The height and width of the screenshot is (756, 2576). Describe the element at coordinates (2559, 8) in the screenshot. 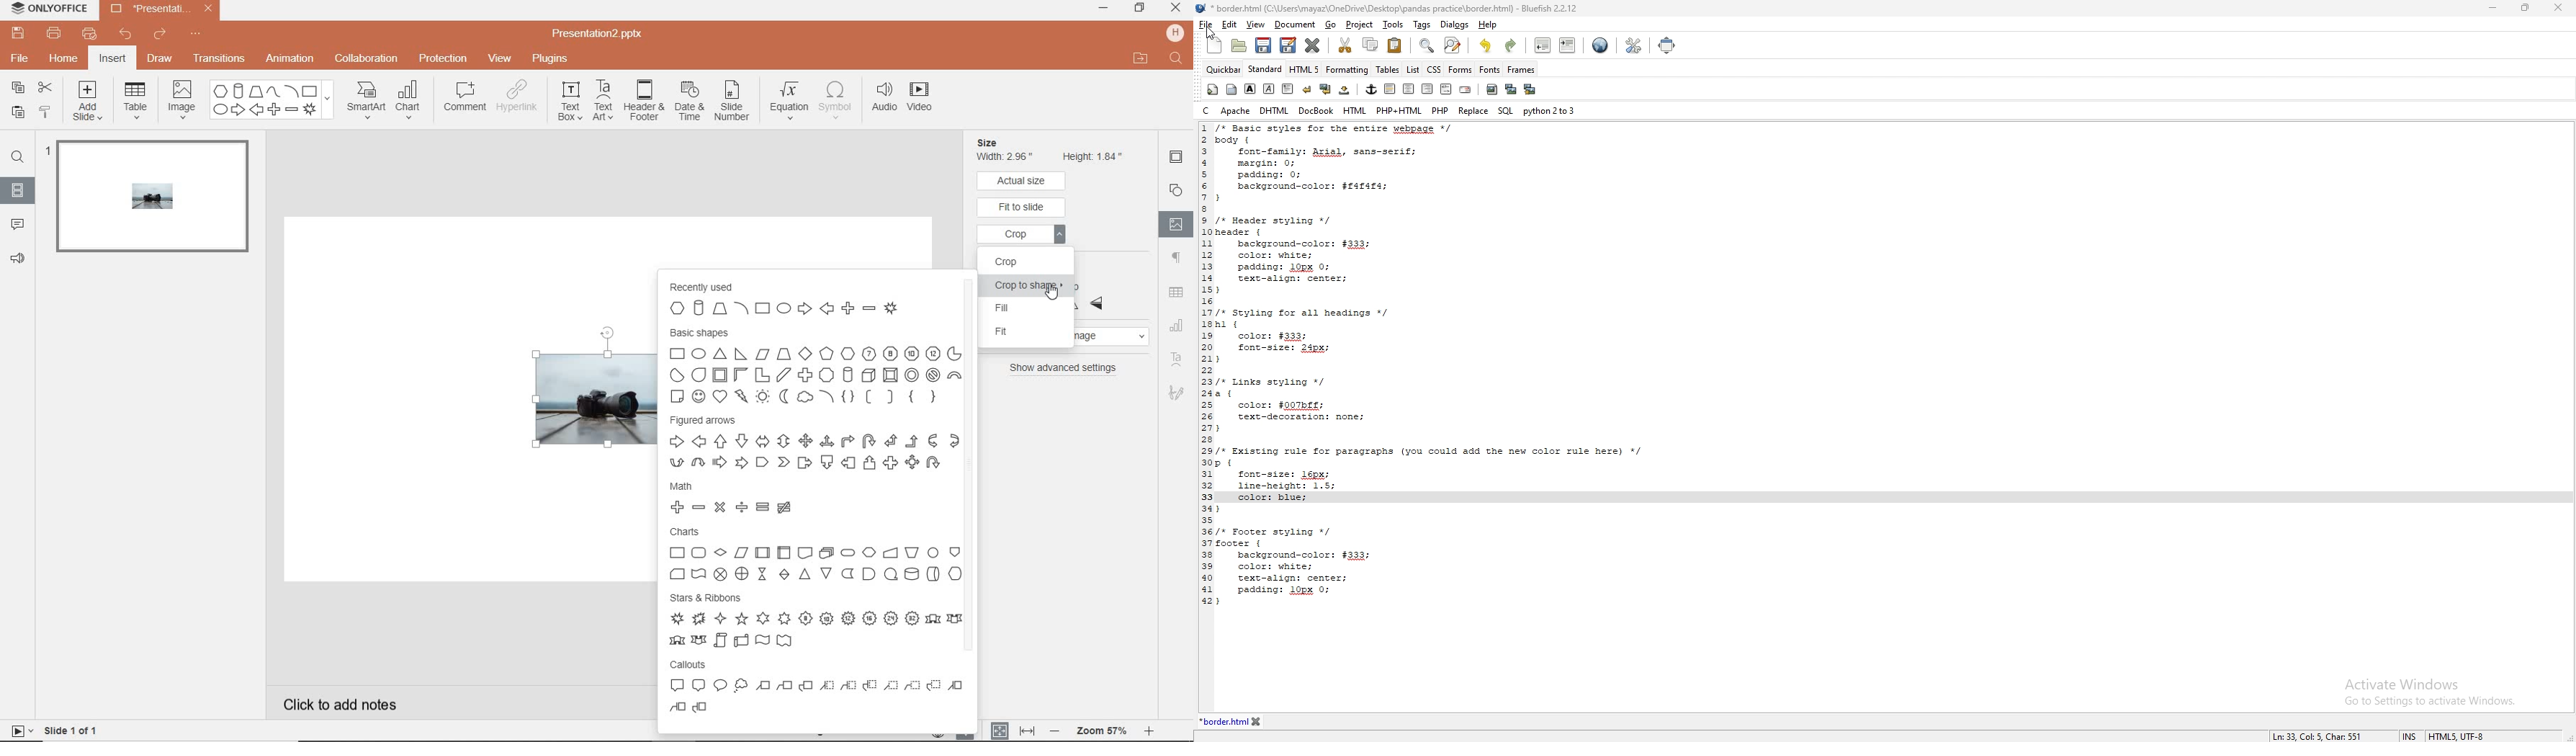

I see `close` at that location.